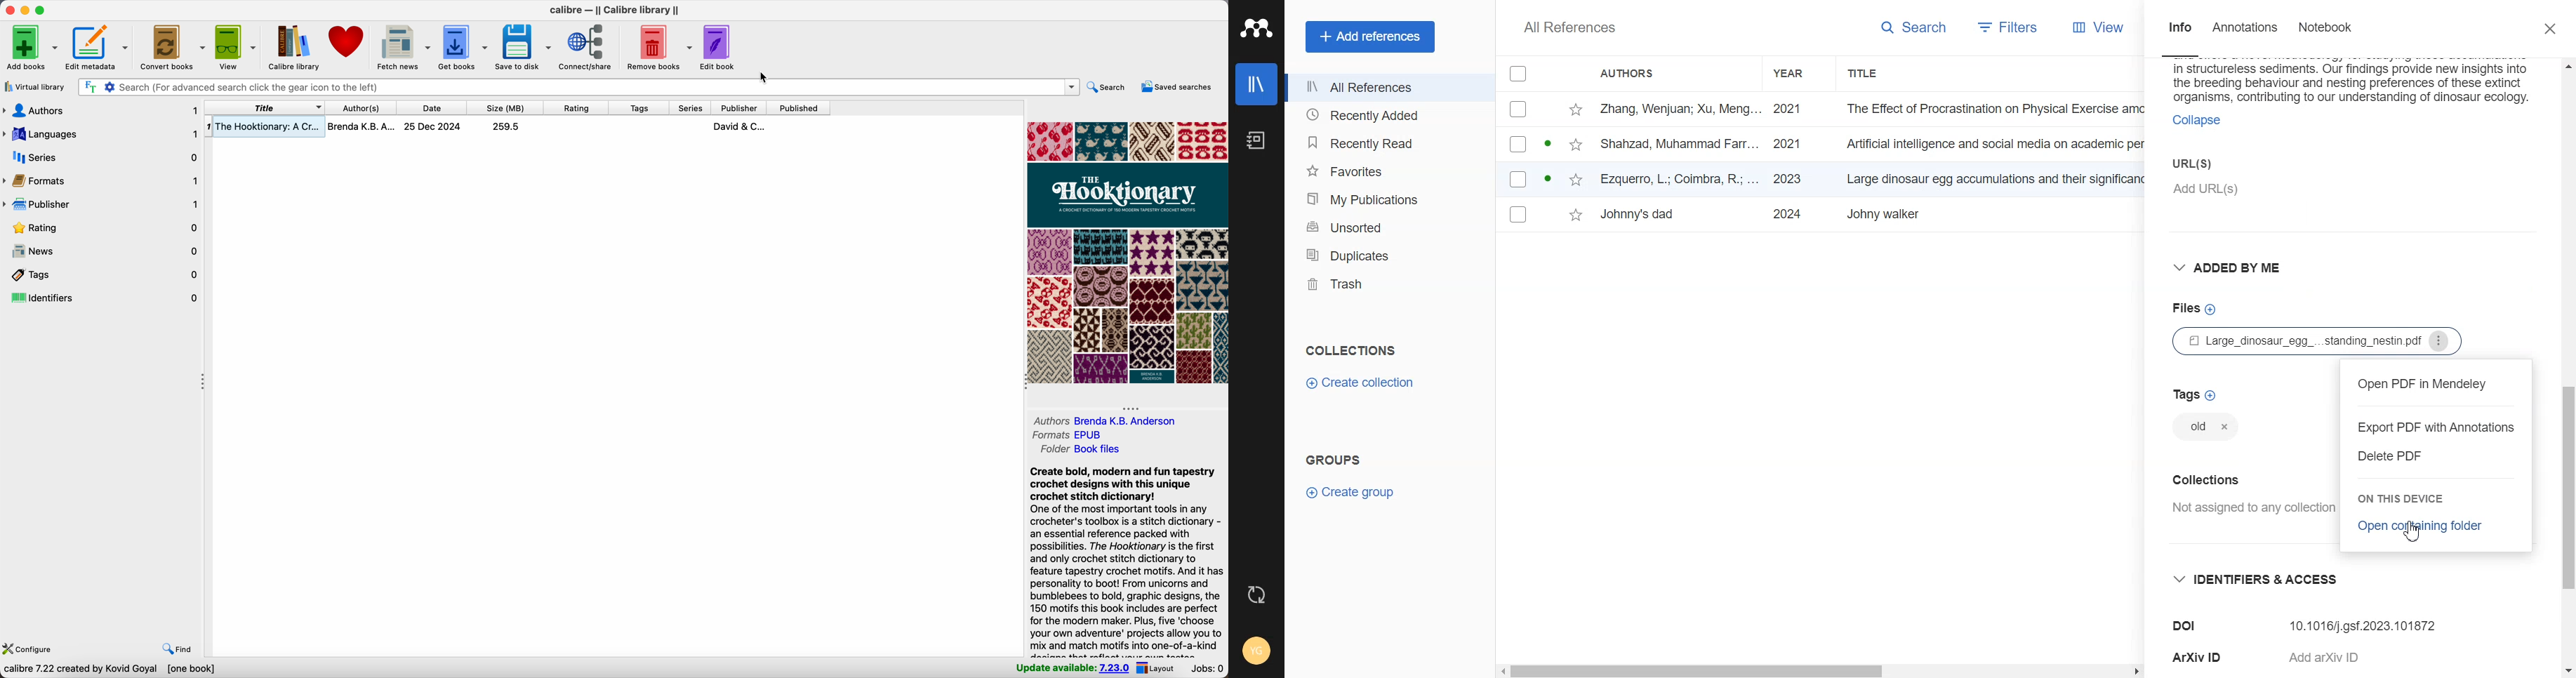 Image resolution: width=2576 pixels, height=700 pixels. Describe the element at coordinates (2568, 487) in the screenshot. I see `Vertical scrollbar` at that location.